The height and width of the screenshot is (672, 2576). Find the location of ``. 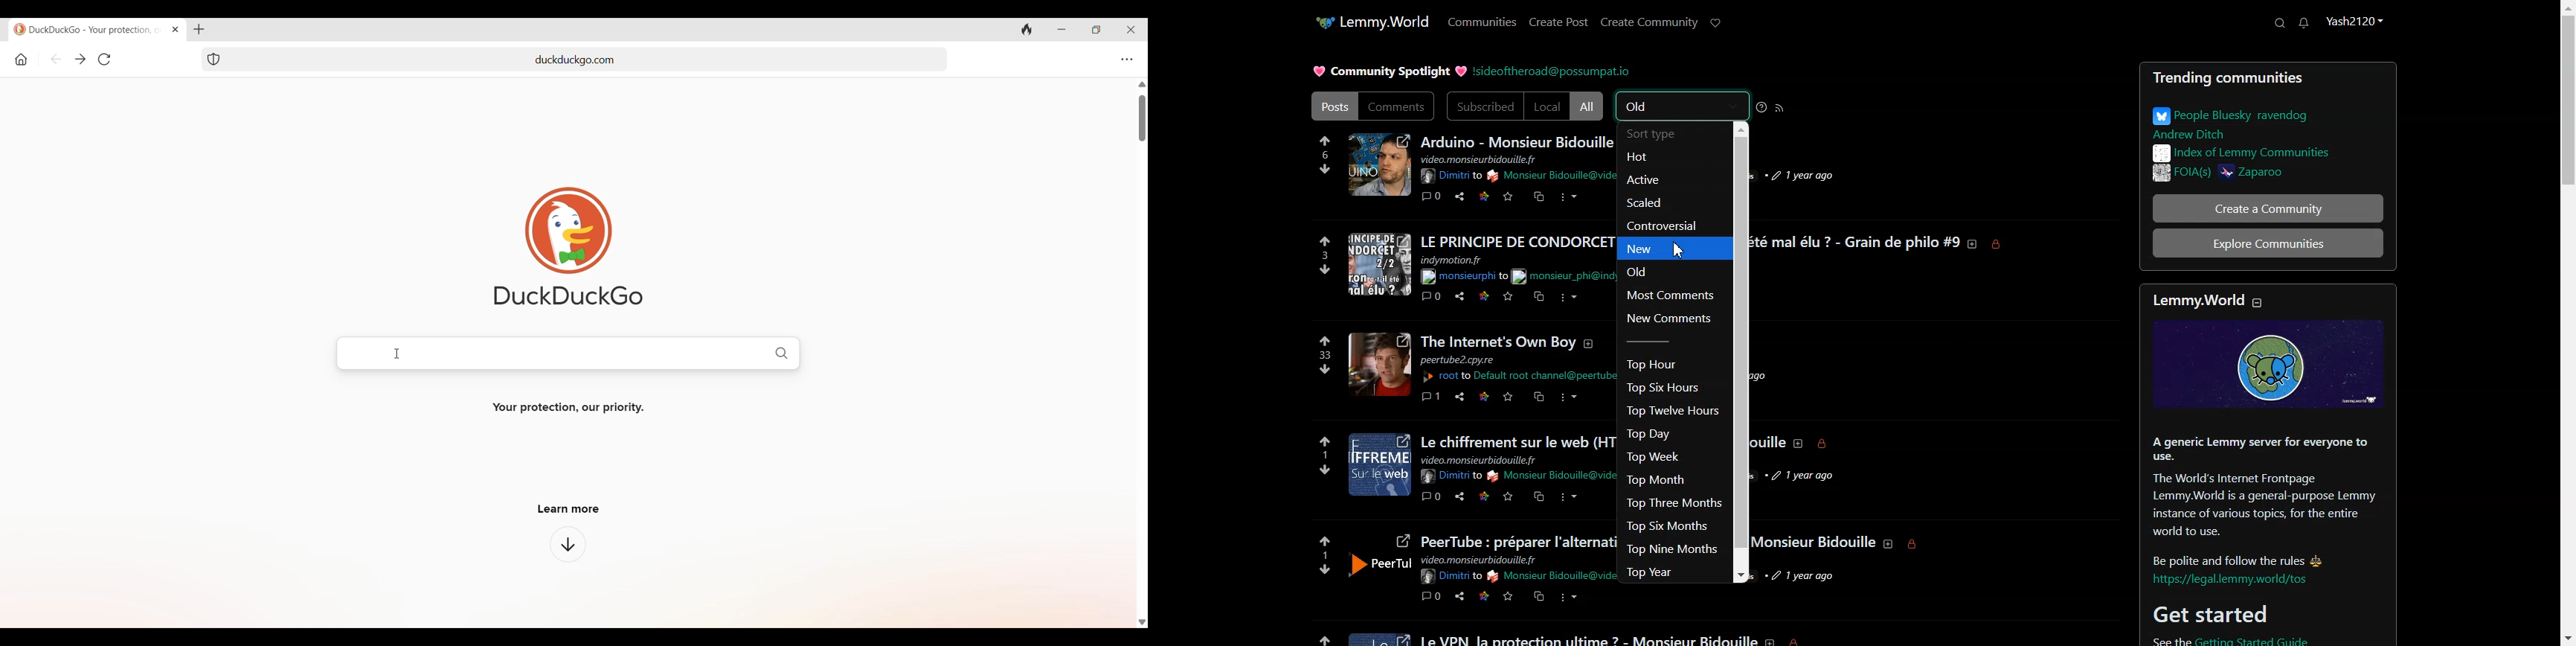

 is located at coordinates (1799, 441).